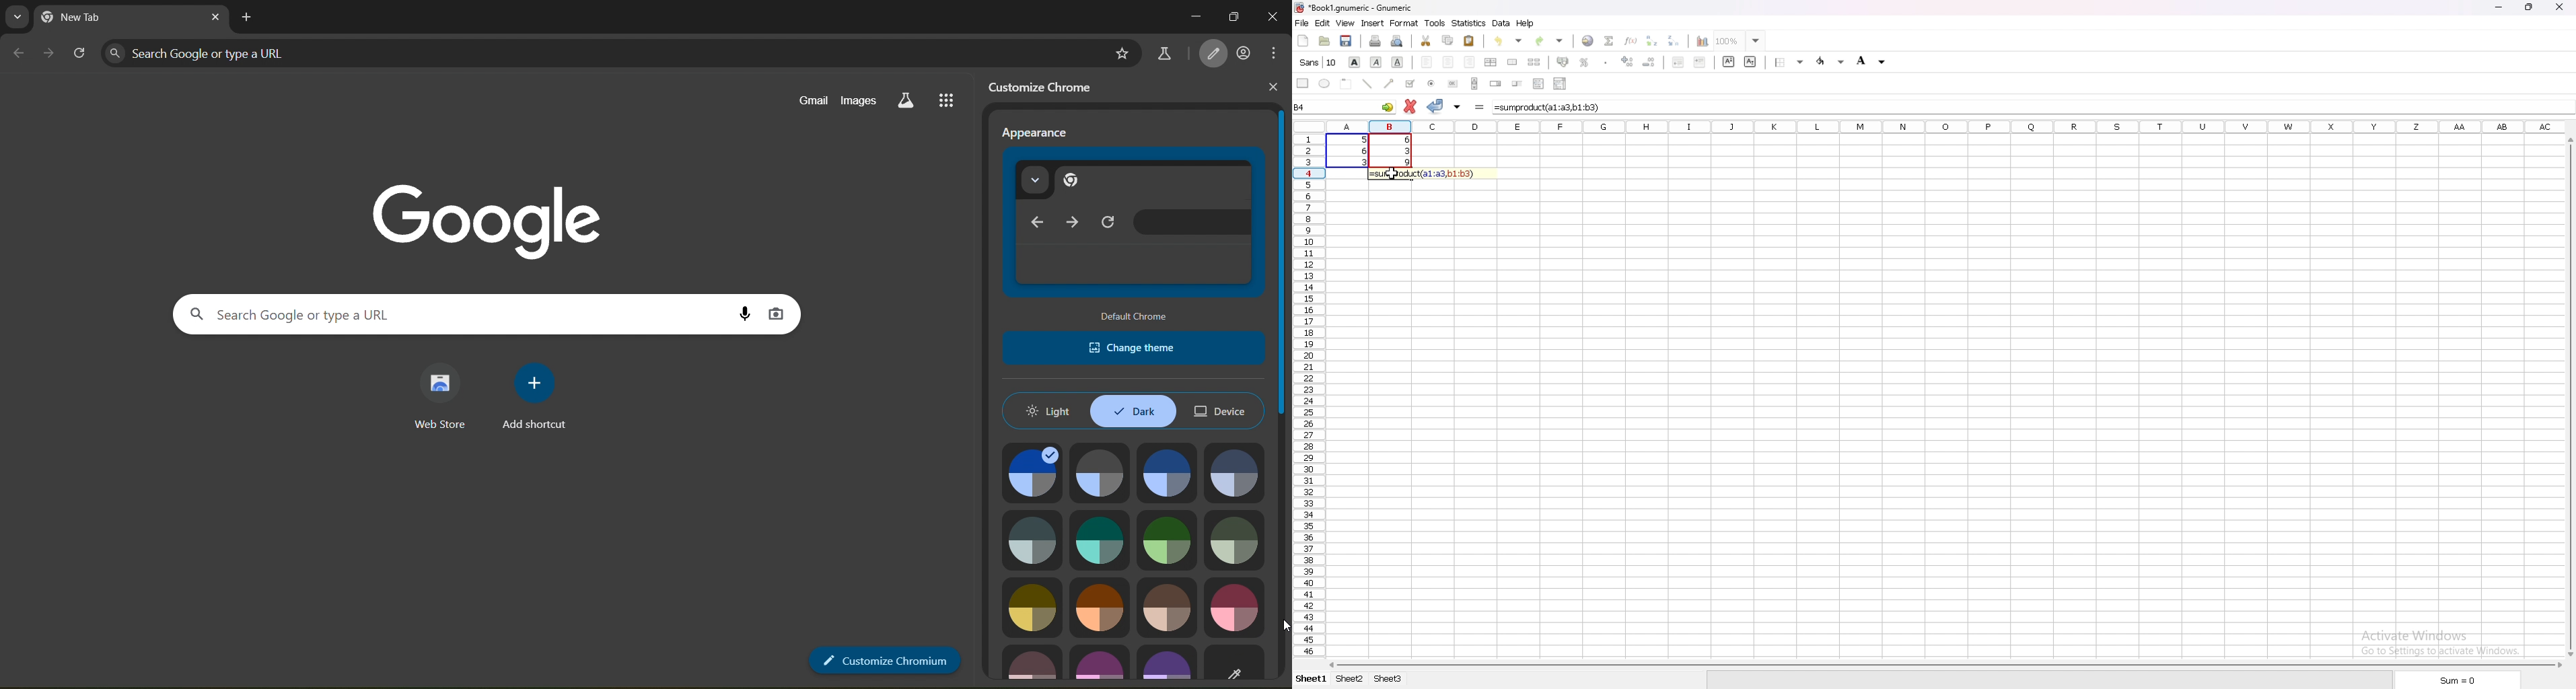 This screenshot has width=2576, height=700. Describe the element at coordinates (1560, 83) in the screenshot. I see `combo box` at that location.